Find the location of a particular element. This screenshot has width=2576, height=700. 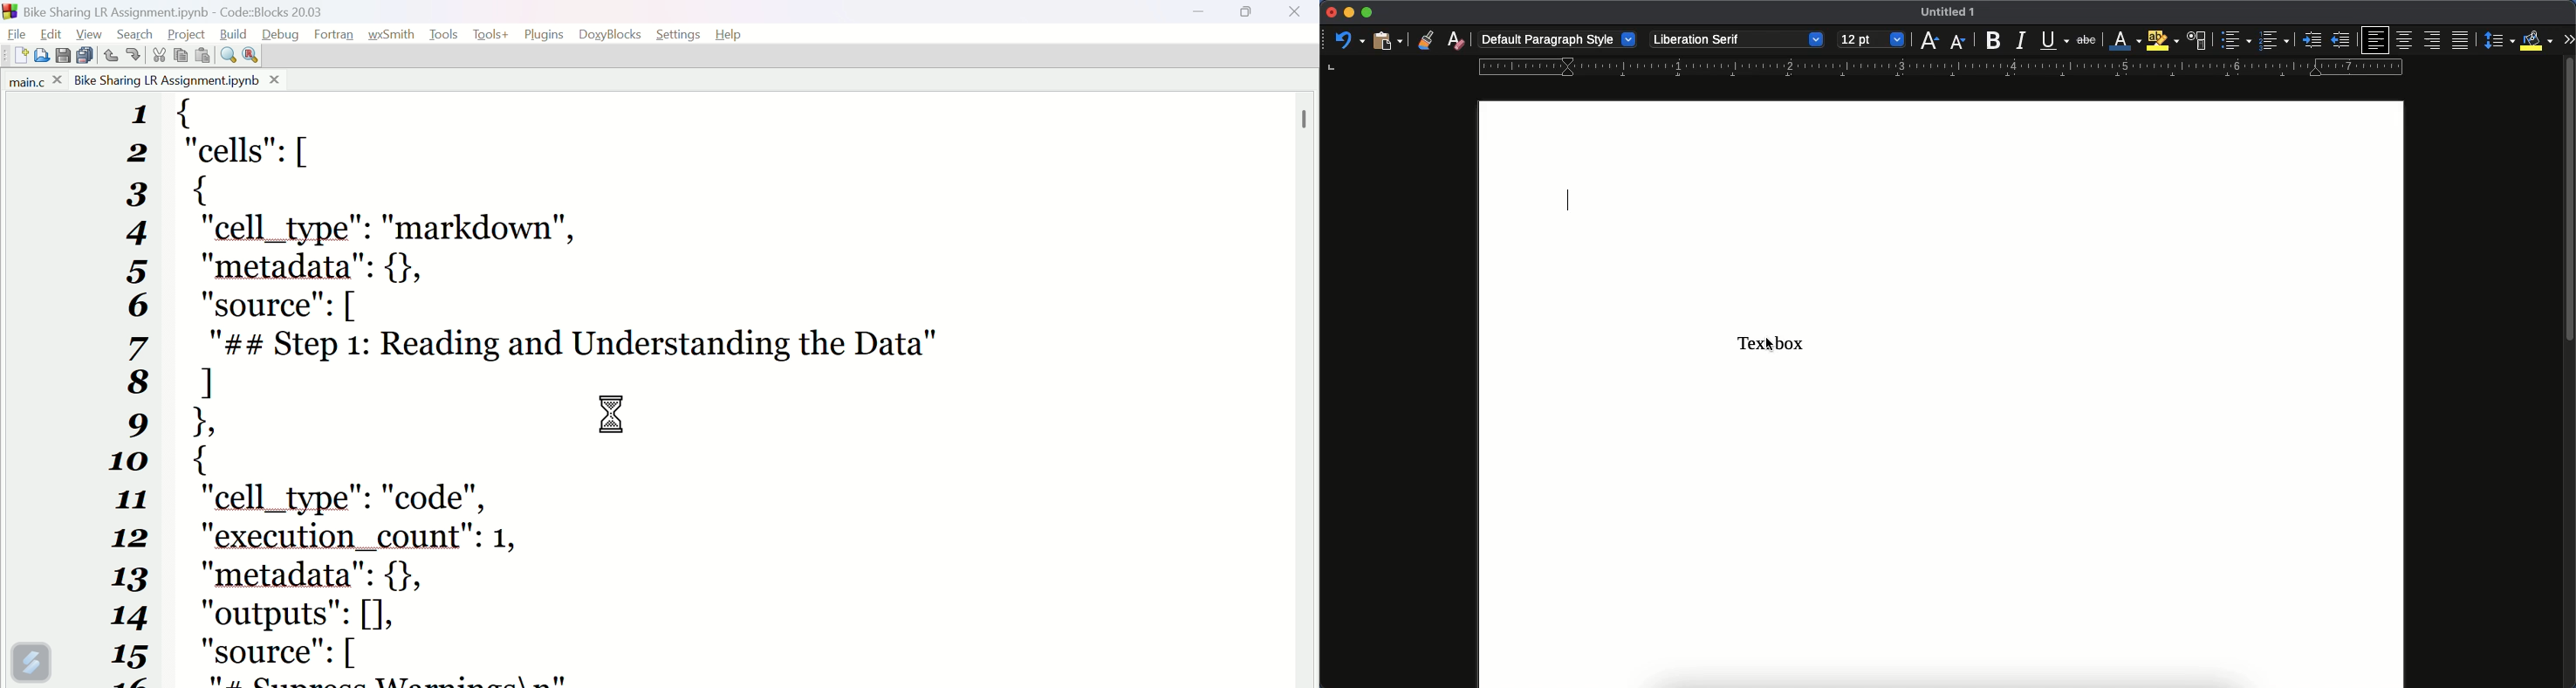

paste is located at coordinates (1386, 40).